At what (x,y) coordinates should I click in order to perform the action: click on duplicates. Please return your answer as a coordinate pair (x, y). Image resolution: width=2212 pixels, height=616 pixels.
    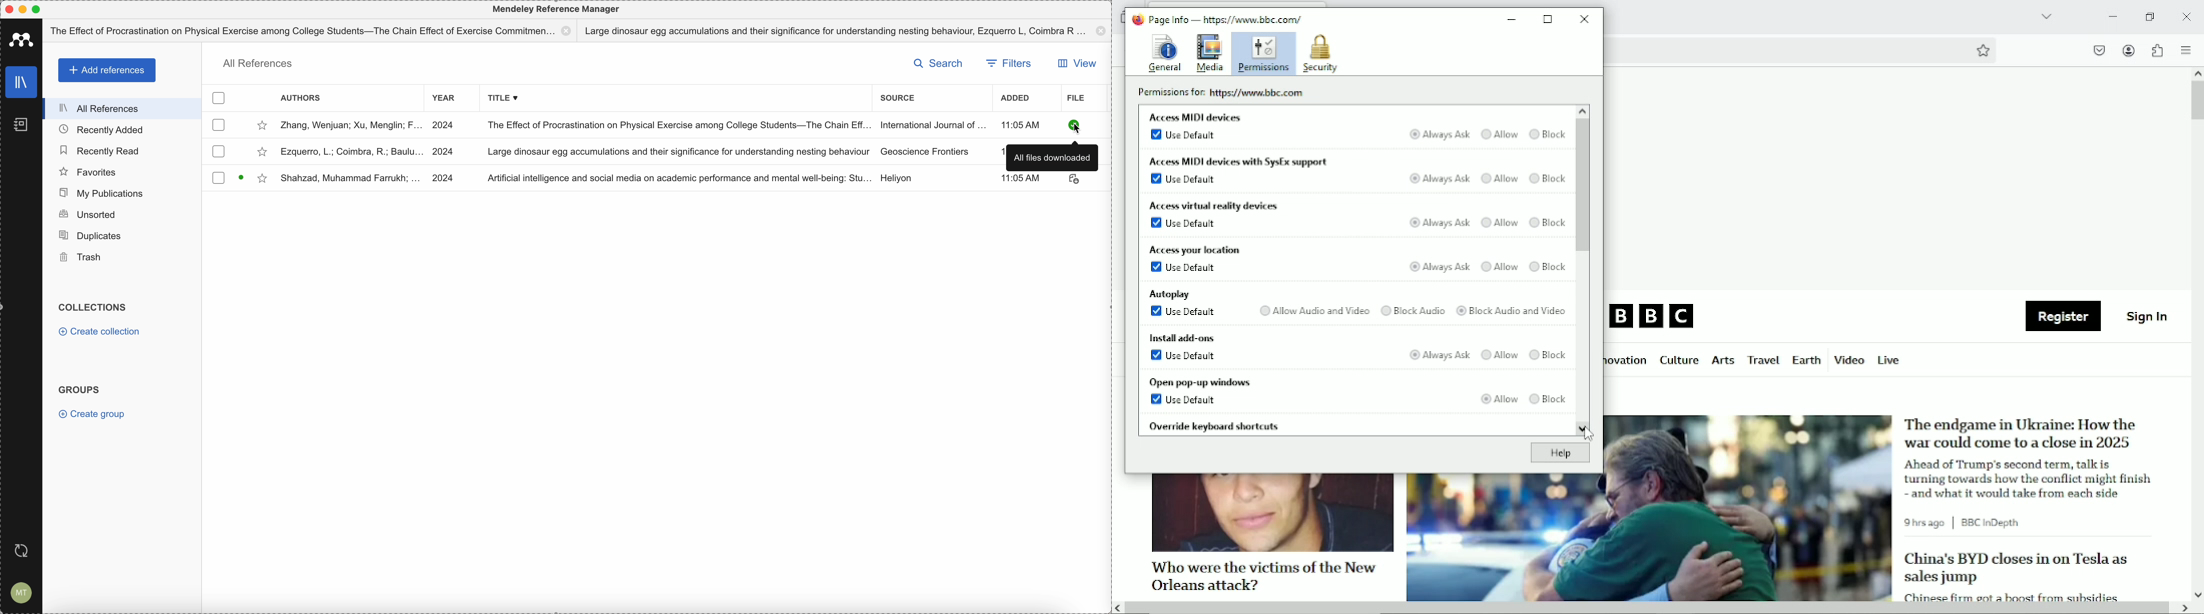
    Looking at the image, I should click on (90, 235).